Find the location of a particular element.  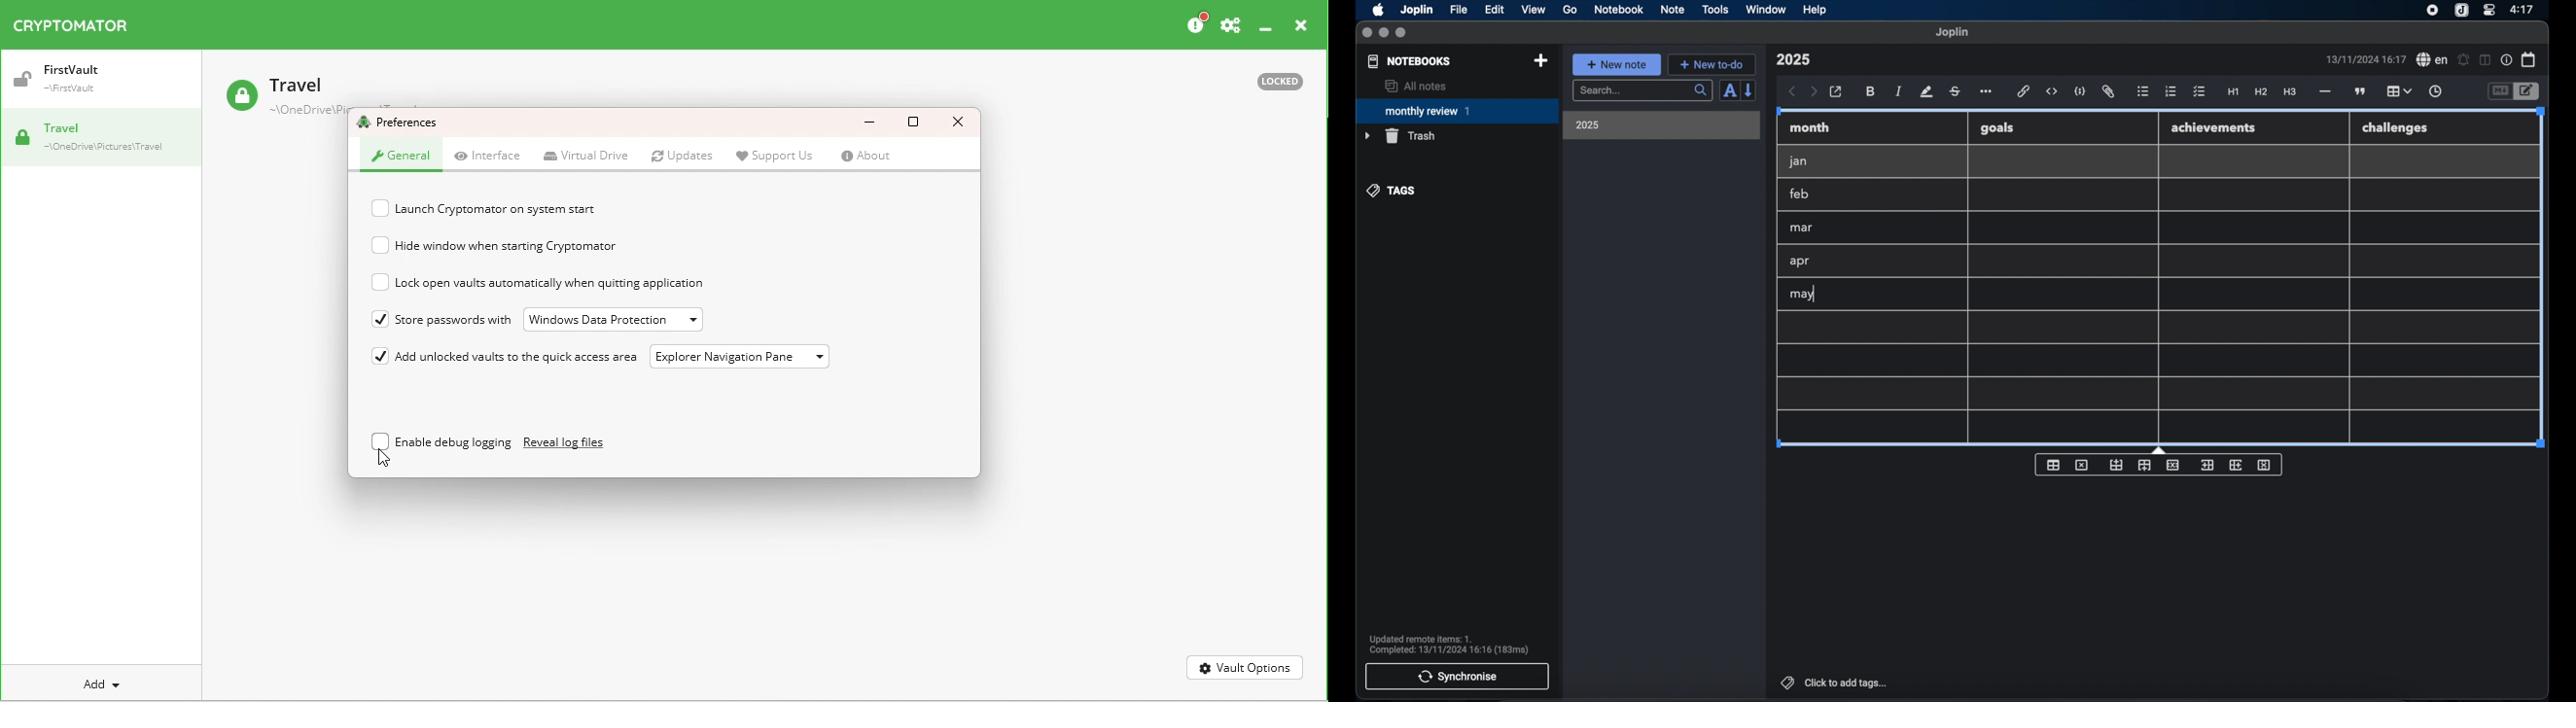

spel check is located at coordinates (2433, 60).